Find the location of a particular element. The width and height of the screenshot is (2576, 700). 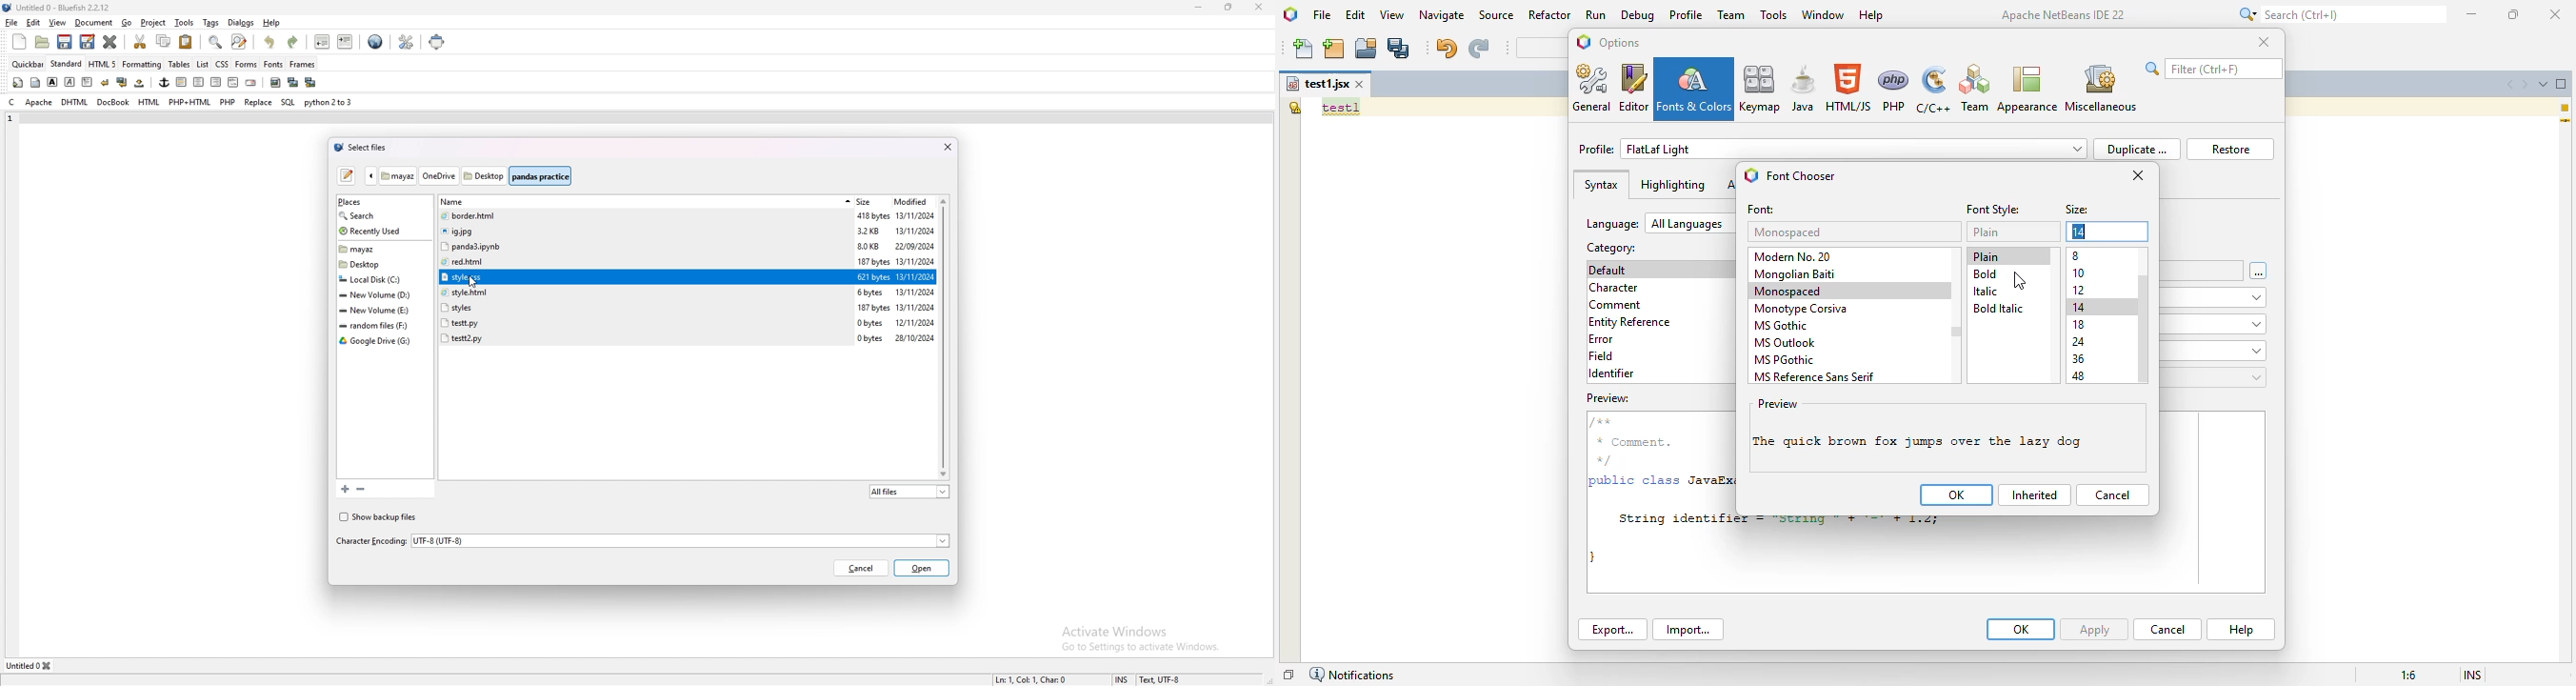

html comment is located at coordinates (234, 82).